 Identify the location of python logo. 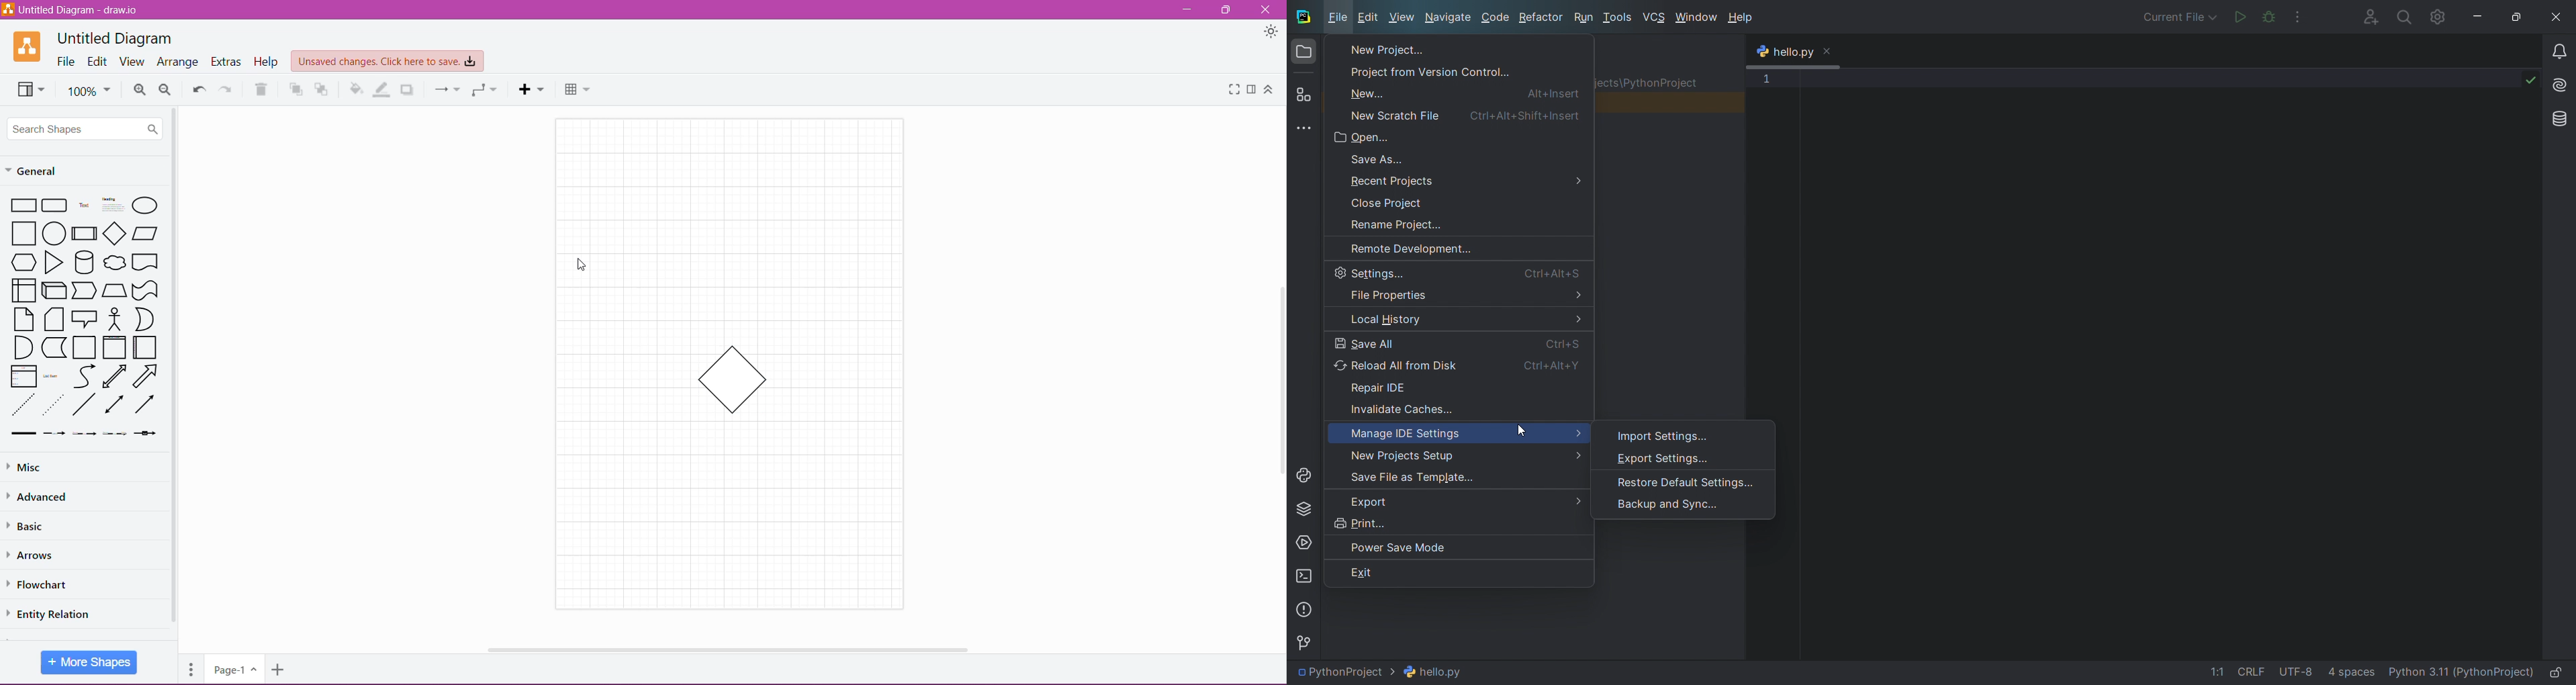
(1761, 53).